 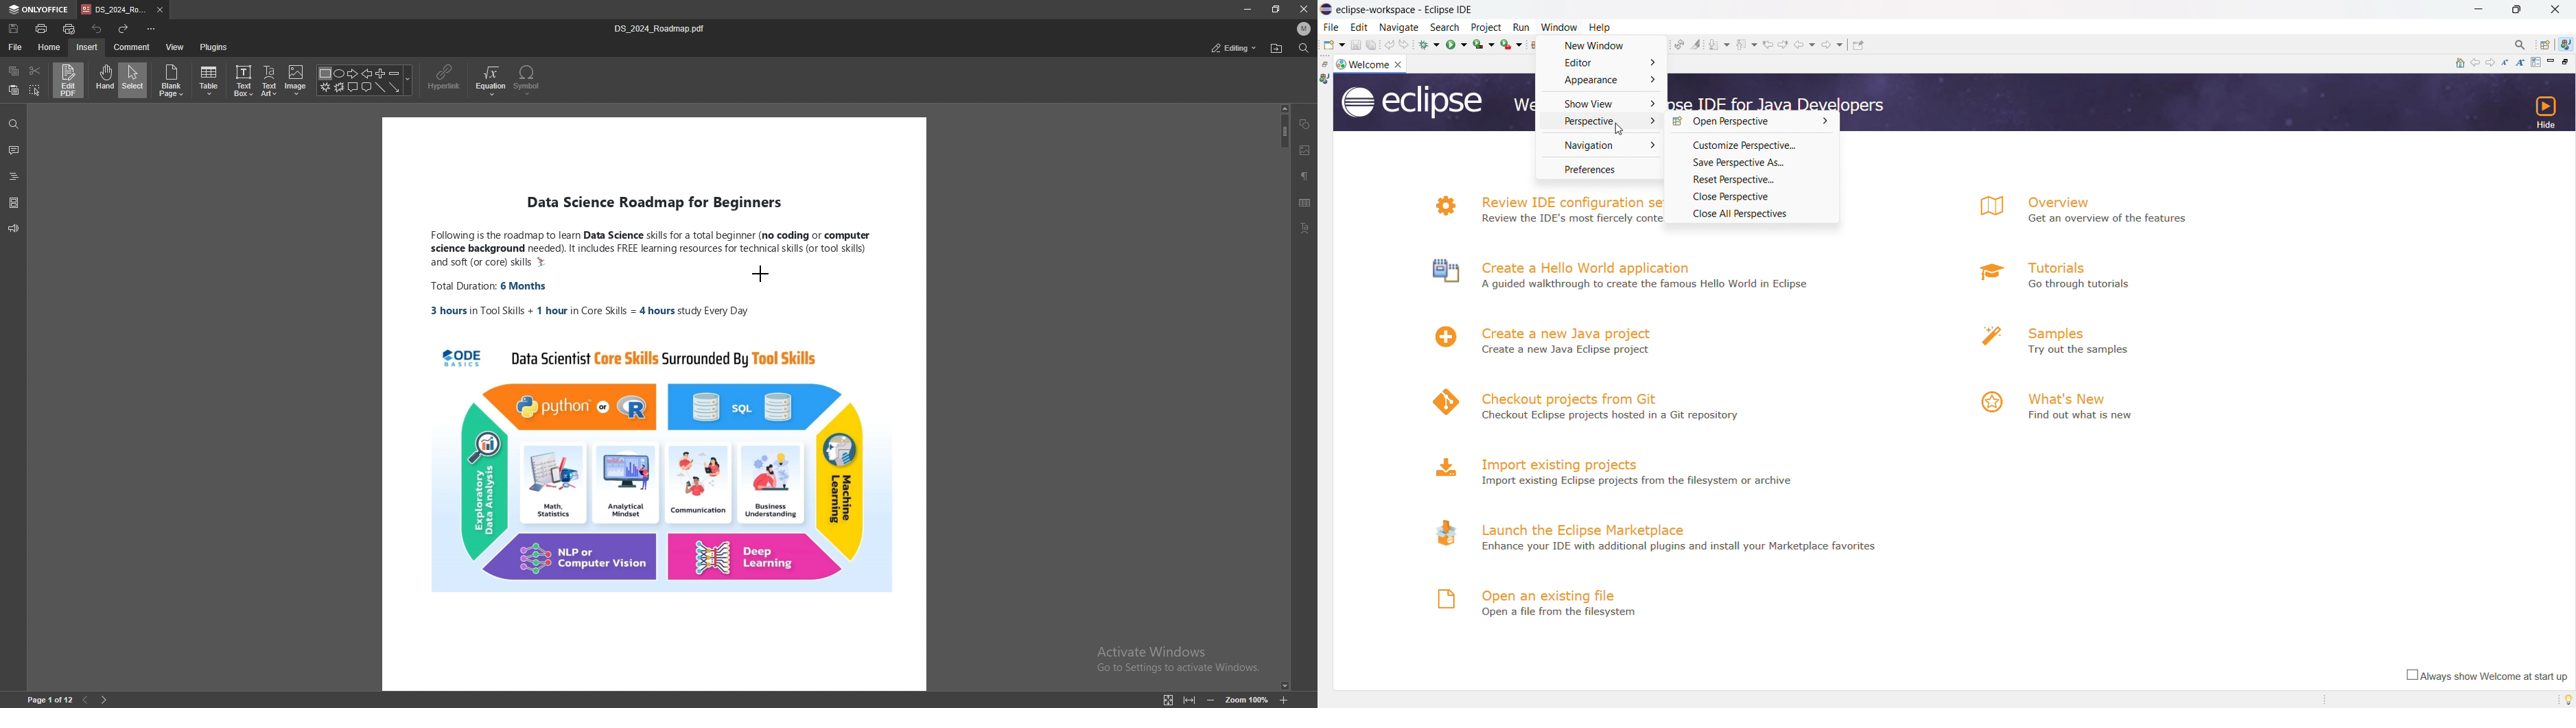 What do you see at coordinates (1167, 700) in the screenshot?
I see `fit to page` at bounding box center [1167, 700].